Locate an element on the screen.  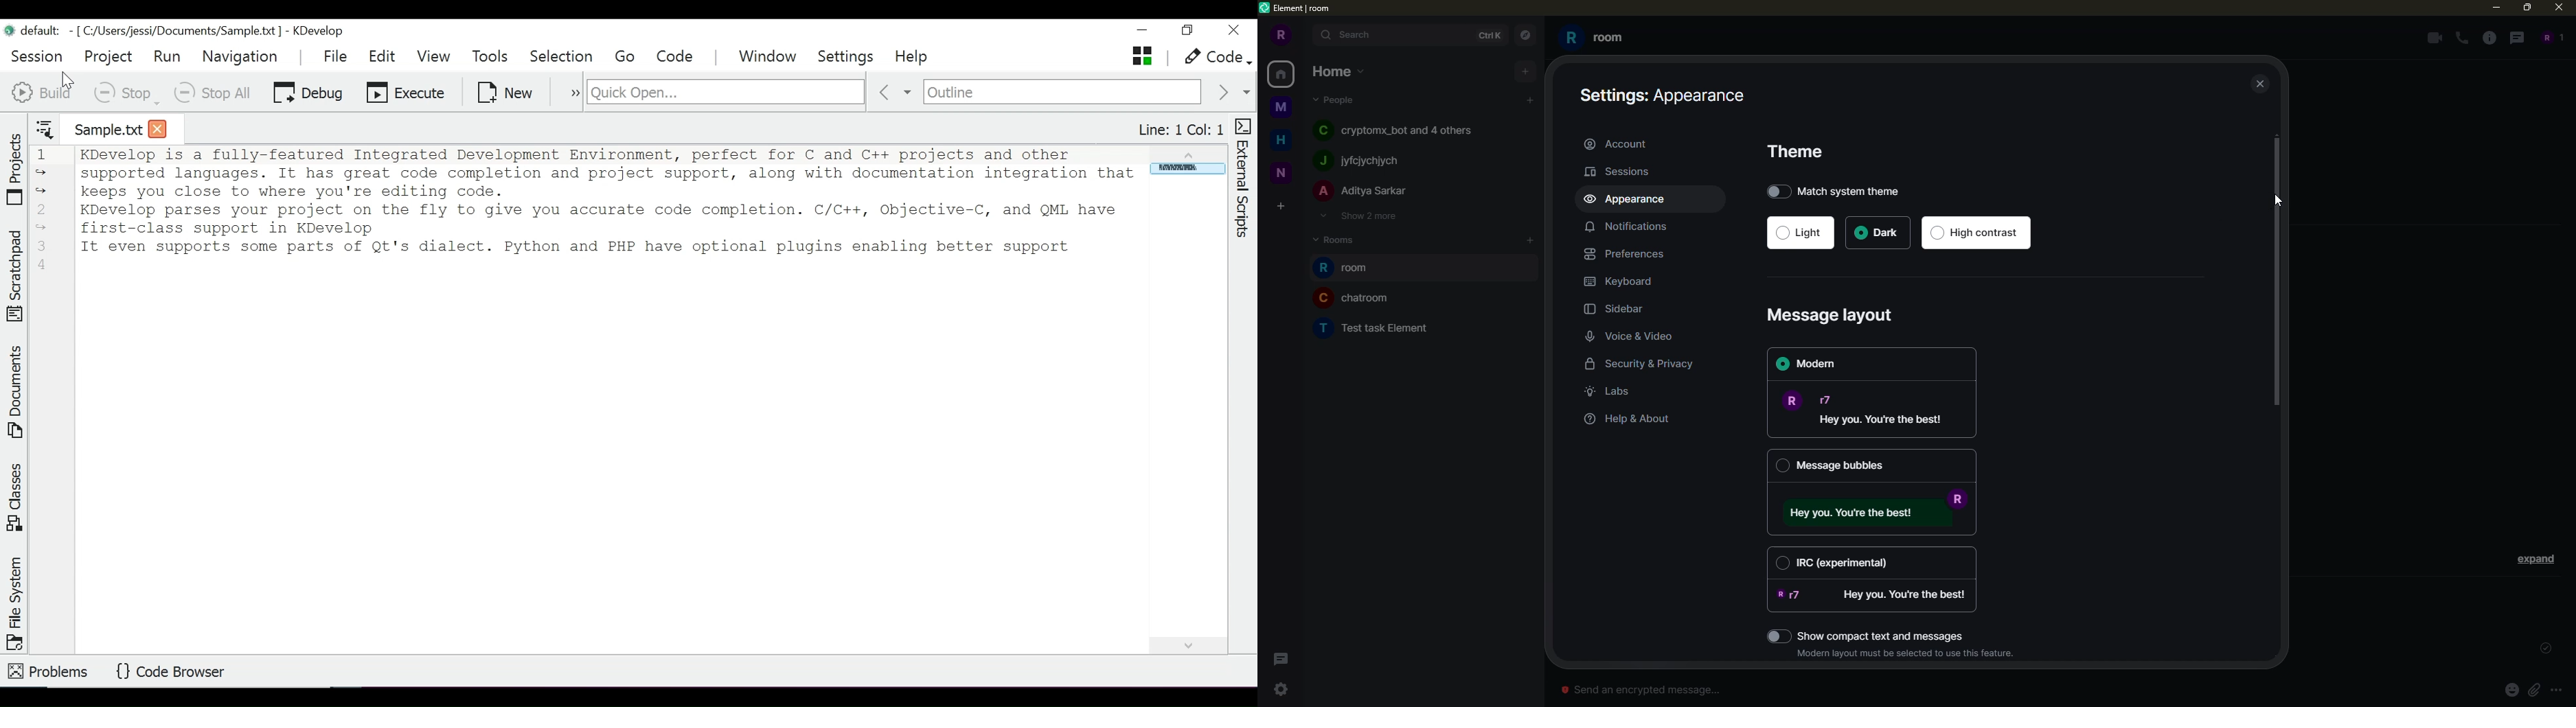
security & privacy is located at coordinates (1650, 366).